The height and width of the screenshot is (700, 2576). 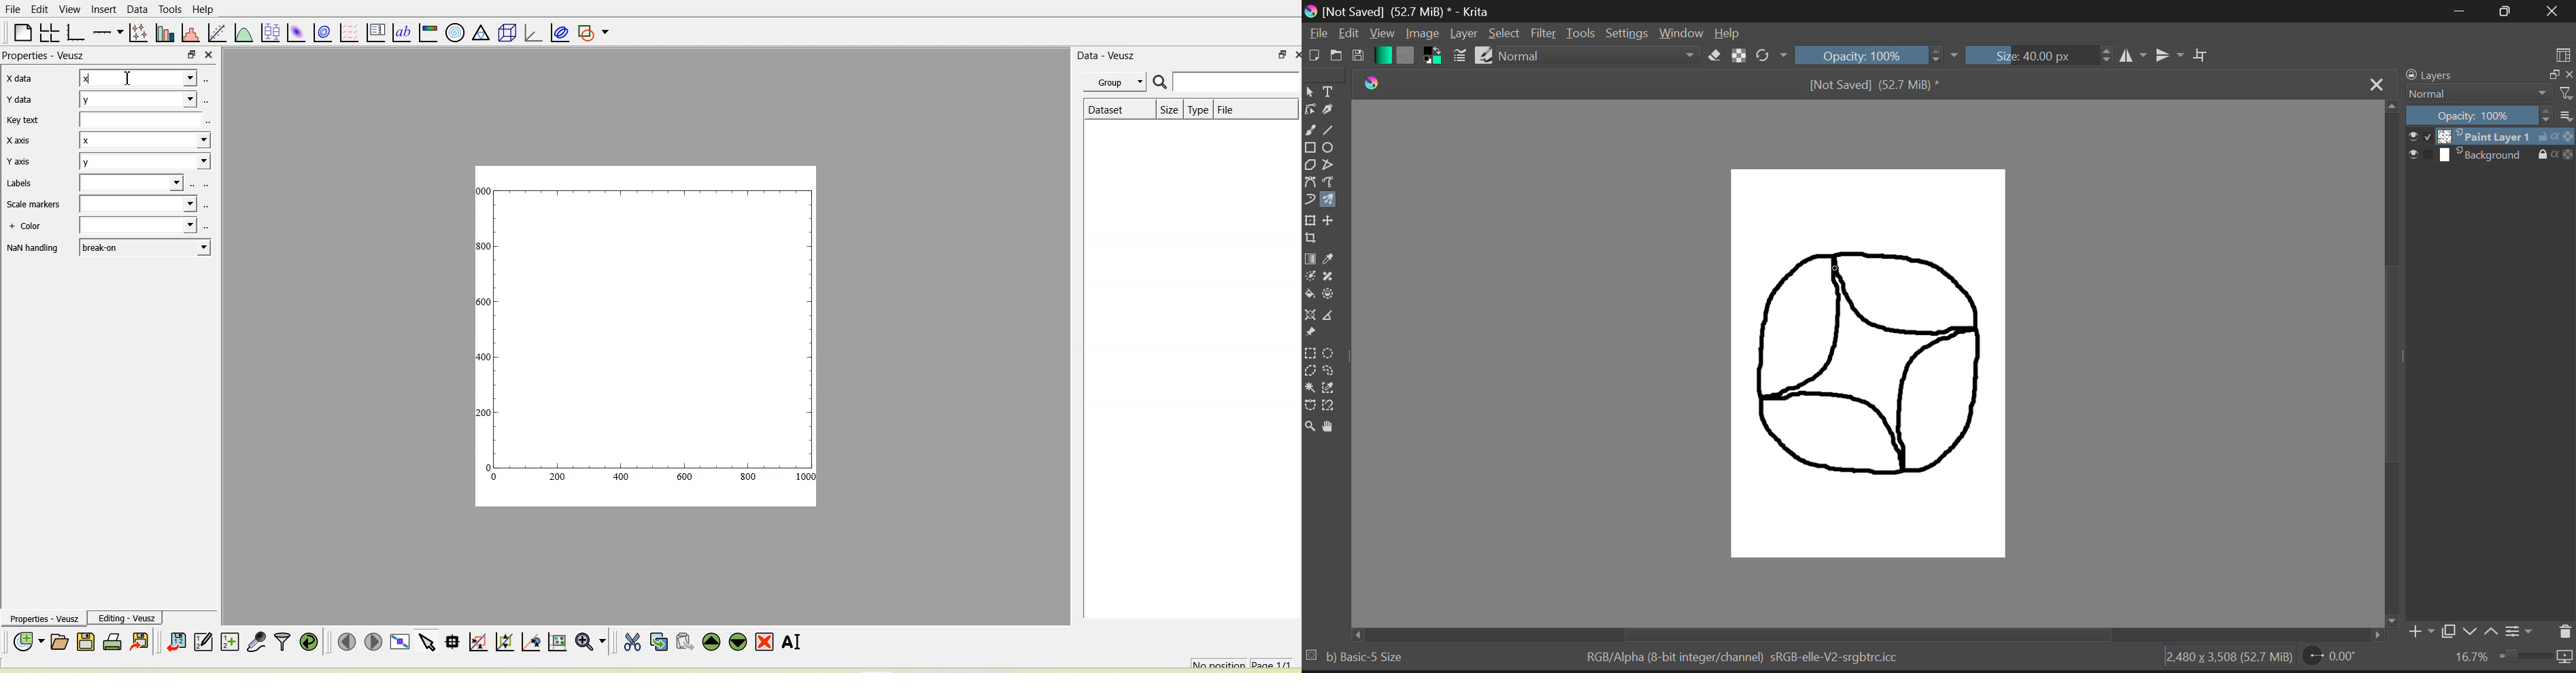 I want to click on , so click(x=207, y=206).